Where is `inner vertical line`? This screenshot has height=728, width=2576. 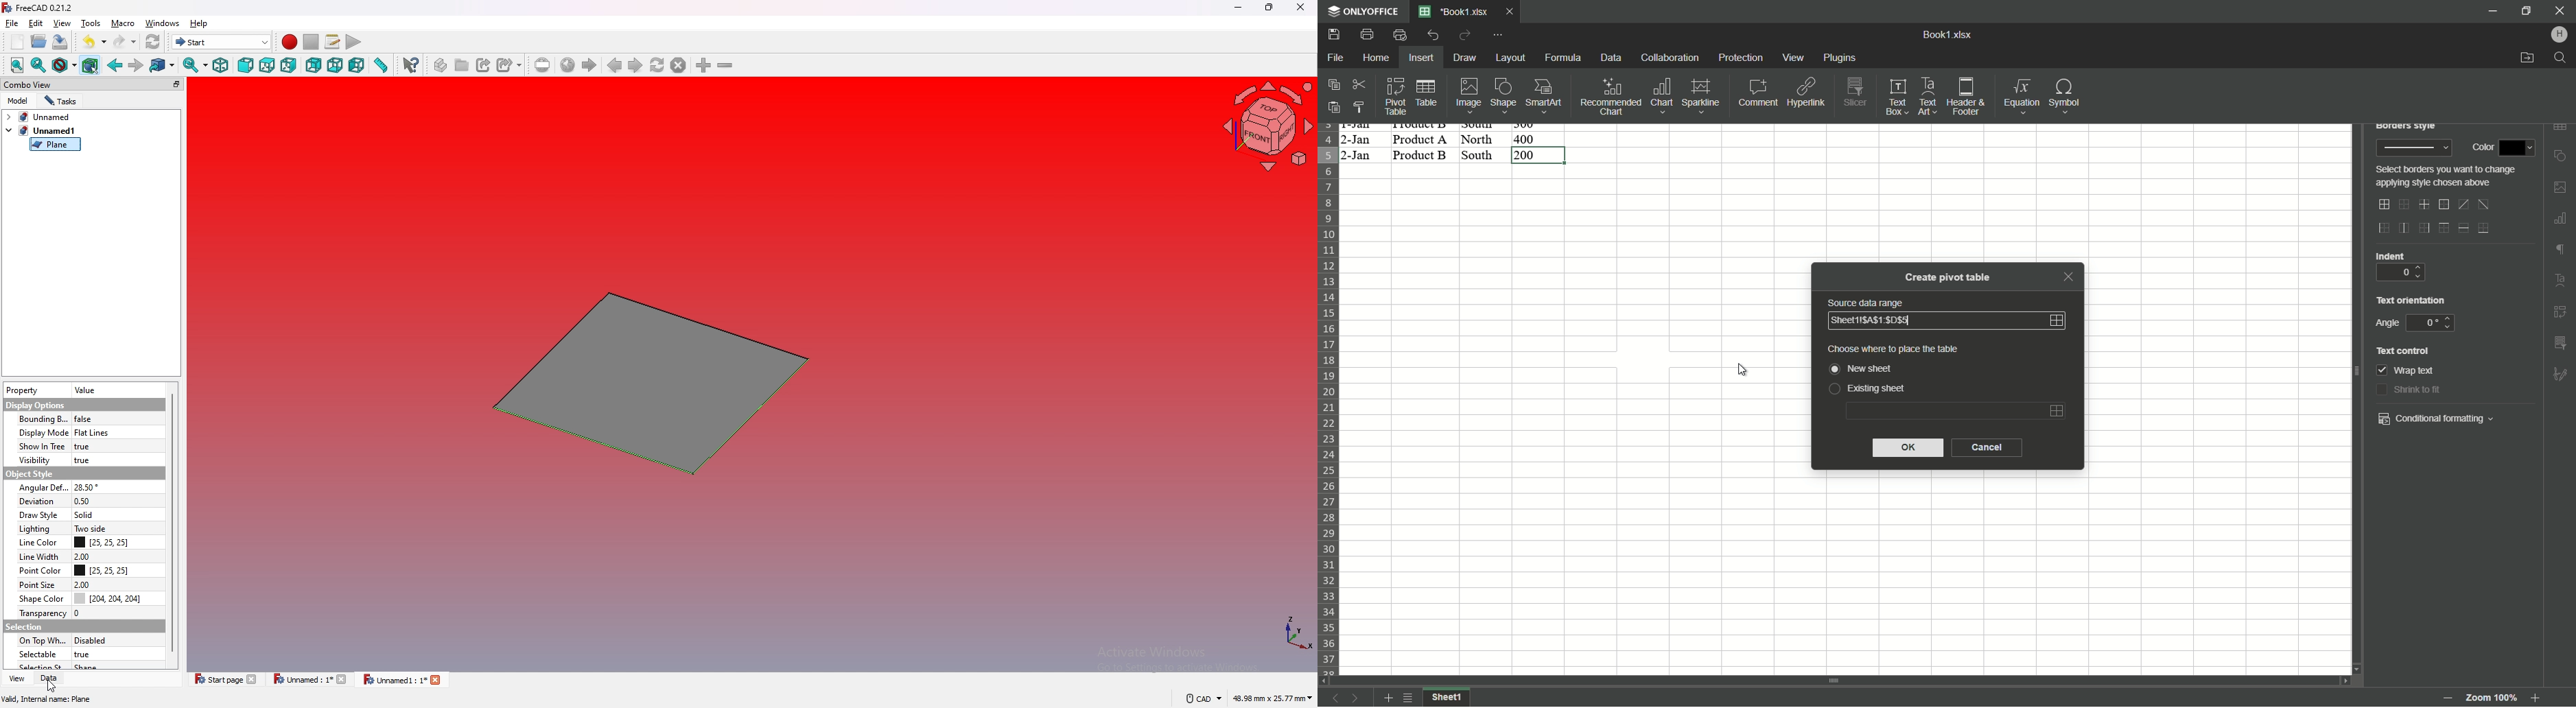 inner vertical line is located at coordinates (2403, 227).